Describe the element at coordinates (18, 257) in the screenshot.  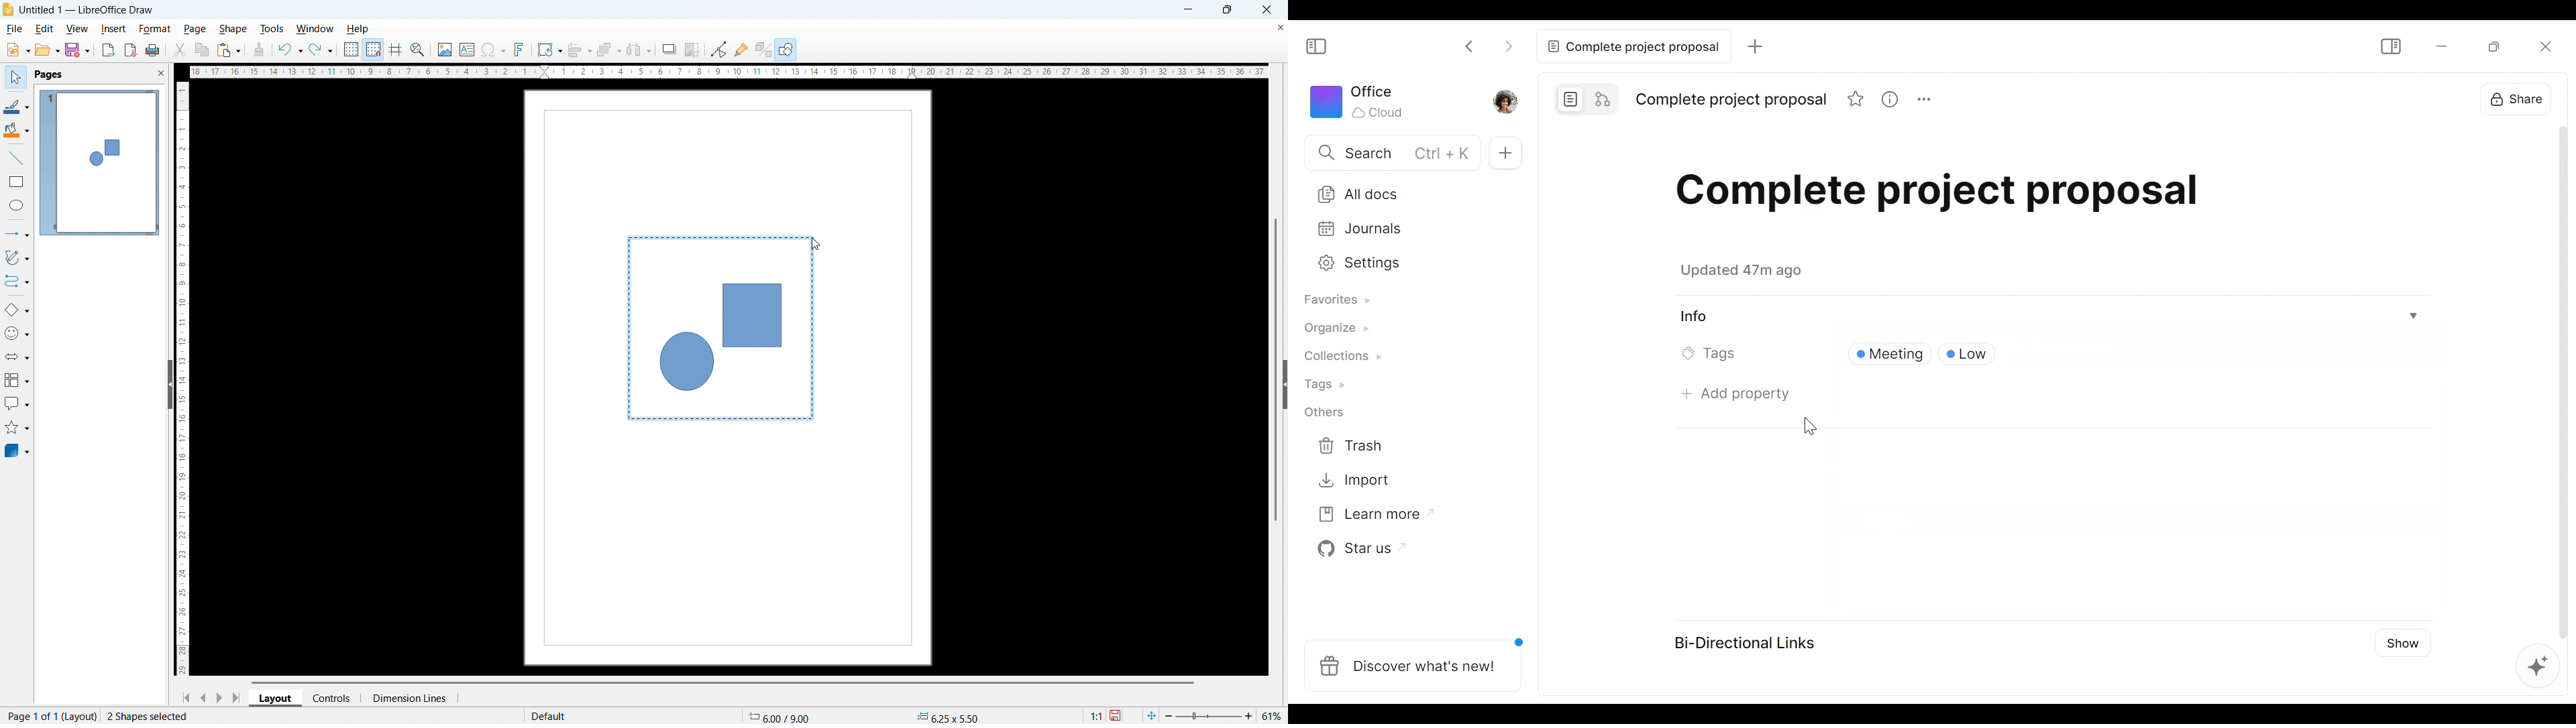
I see `curves & polygons` at that location.